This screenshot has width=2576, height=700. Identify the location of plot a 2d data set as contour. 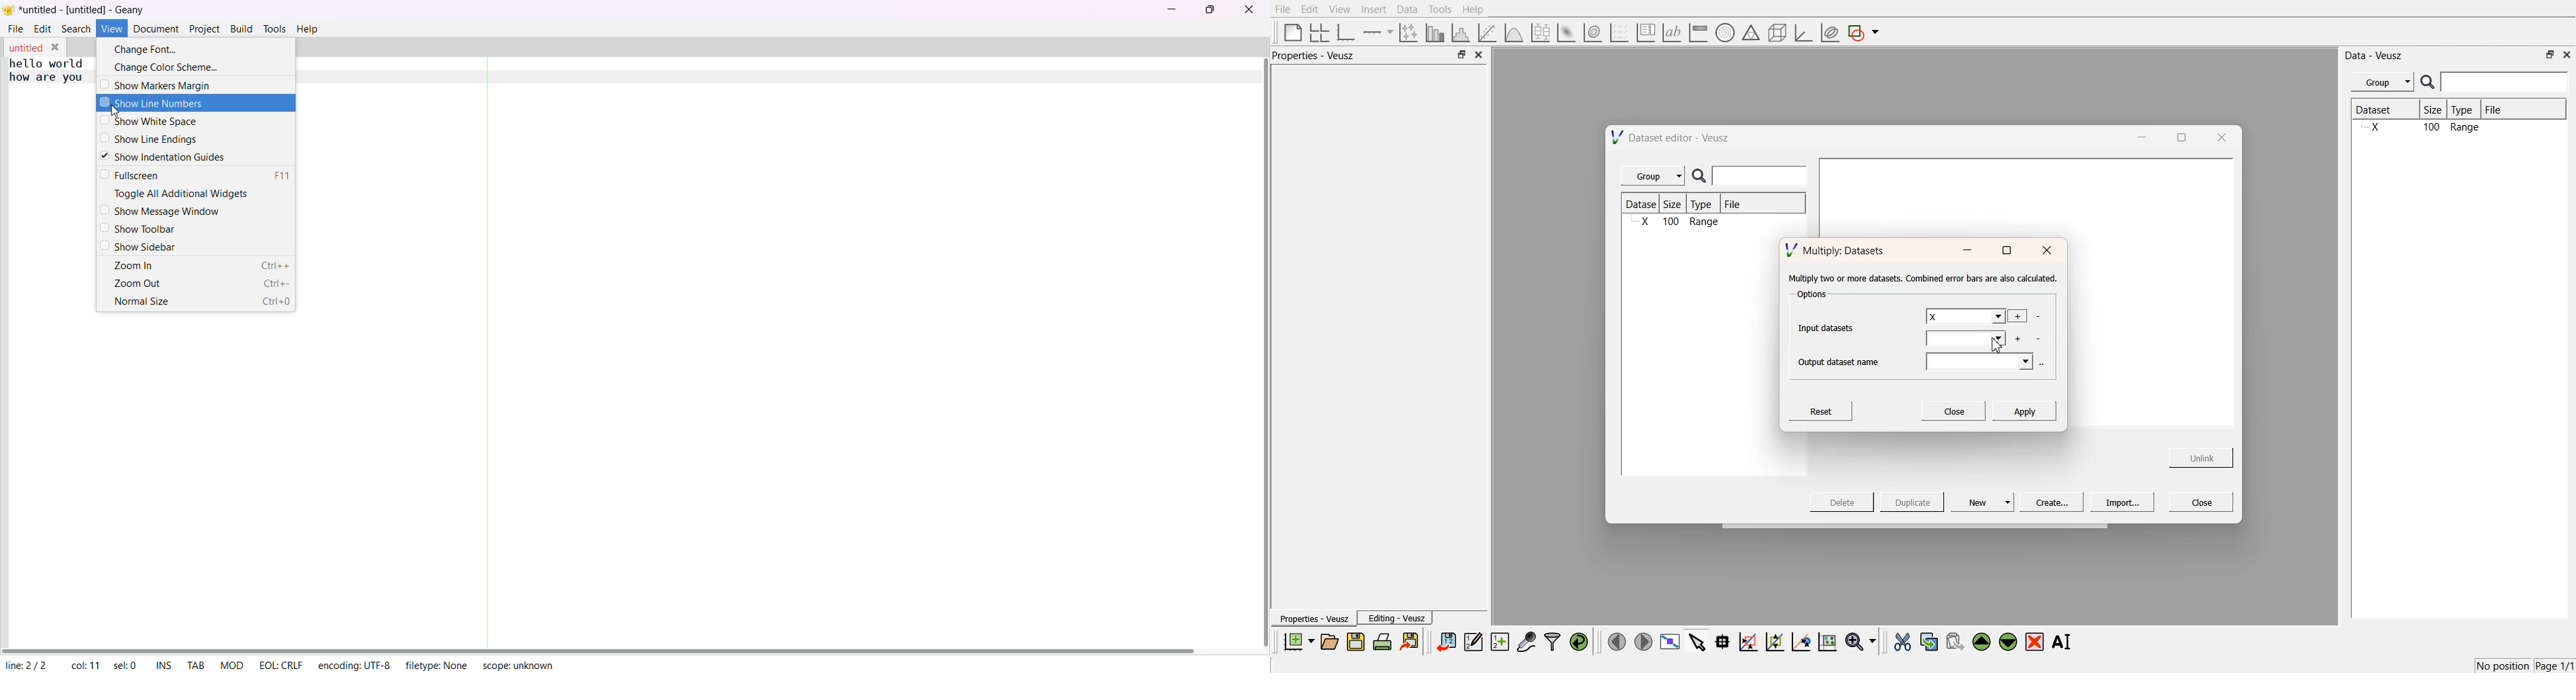
(1592, 33).